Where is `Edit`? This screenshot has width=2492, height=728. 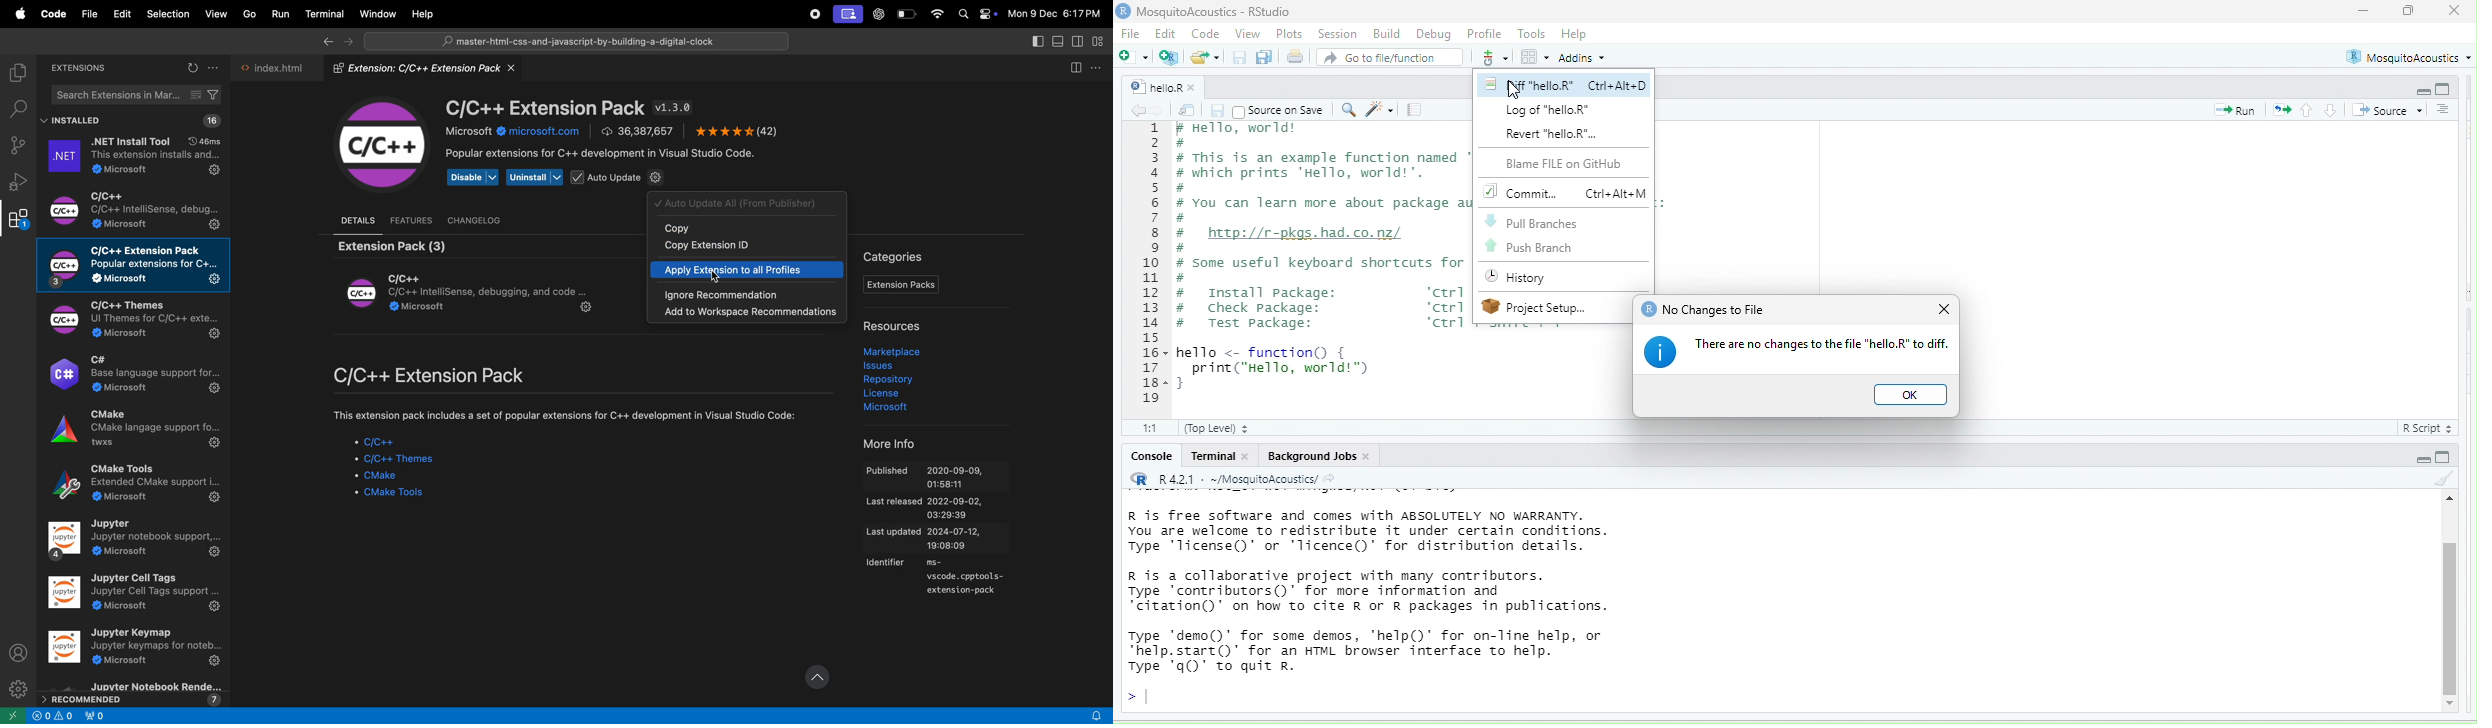
Edit is located at coordinates (1166, 34).